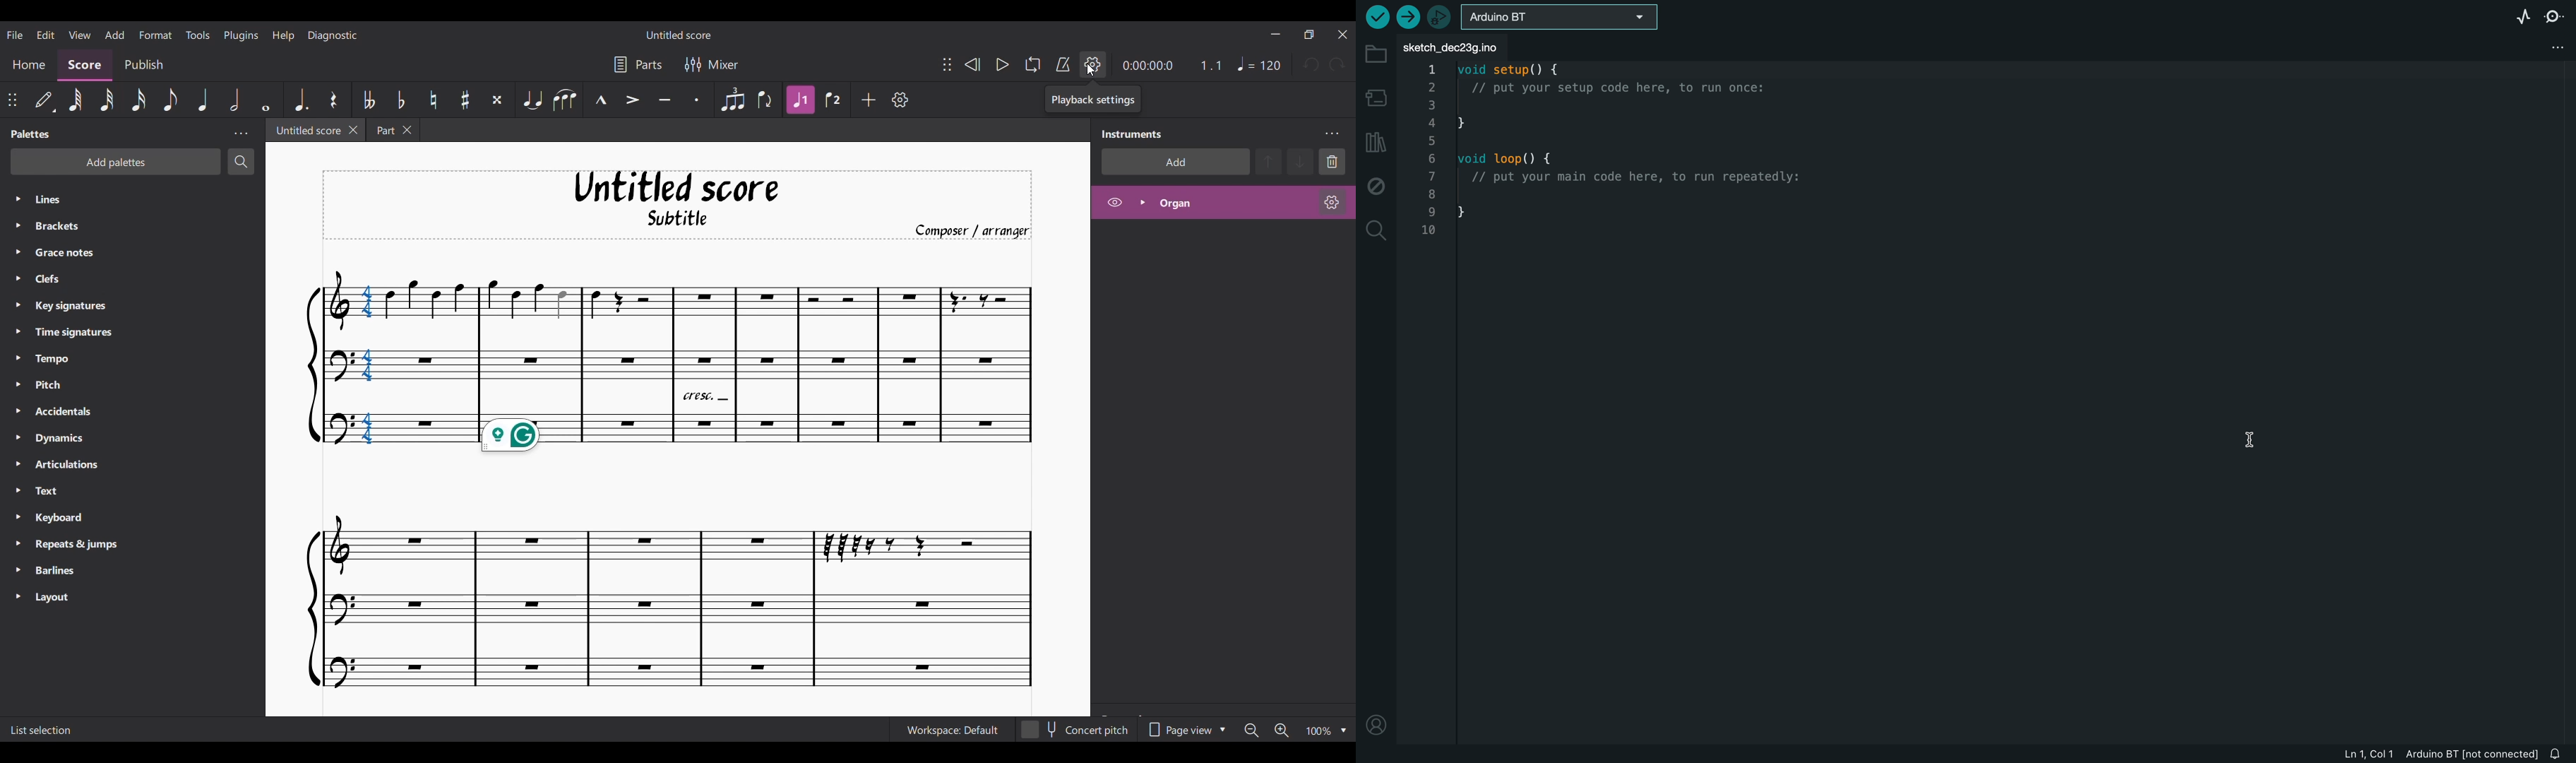 The height and width of the screenshot is (784, 2576). Describe the element at coordinates (766, 100) in the screenshot. I see `Flip direction` at that location.